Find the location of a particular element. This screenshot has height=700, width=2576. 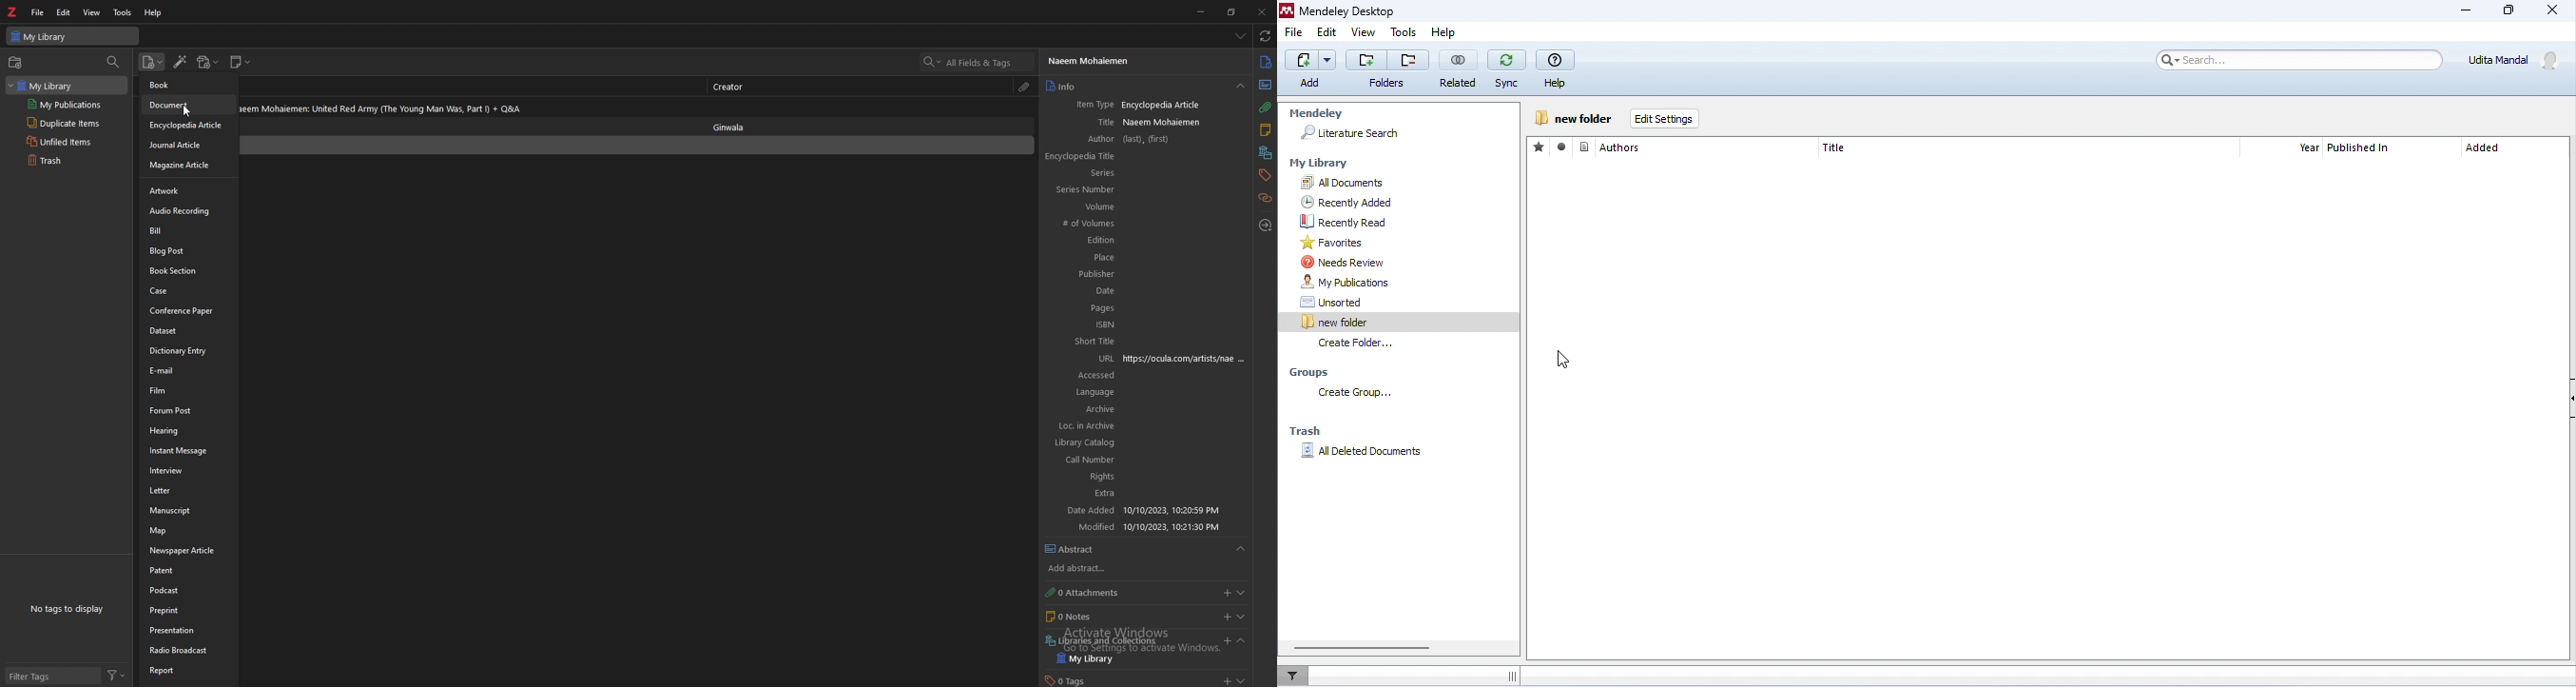

close is located at coordinates (1263, 12).